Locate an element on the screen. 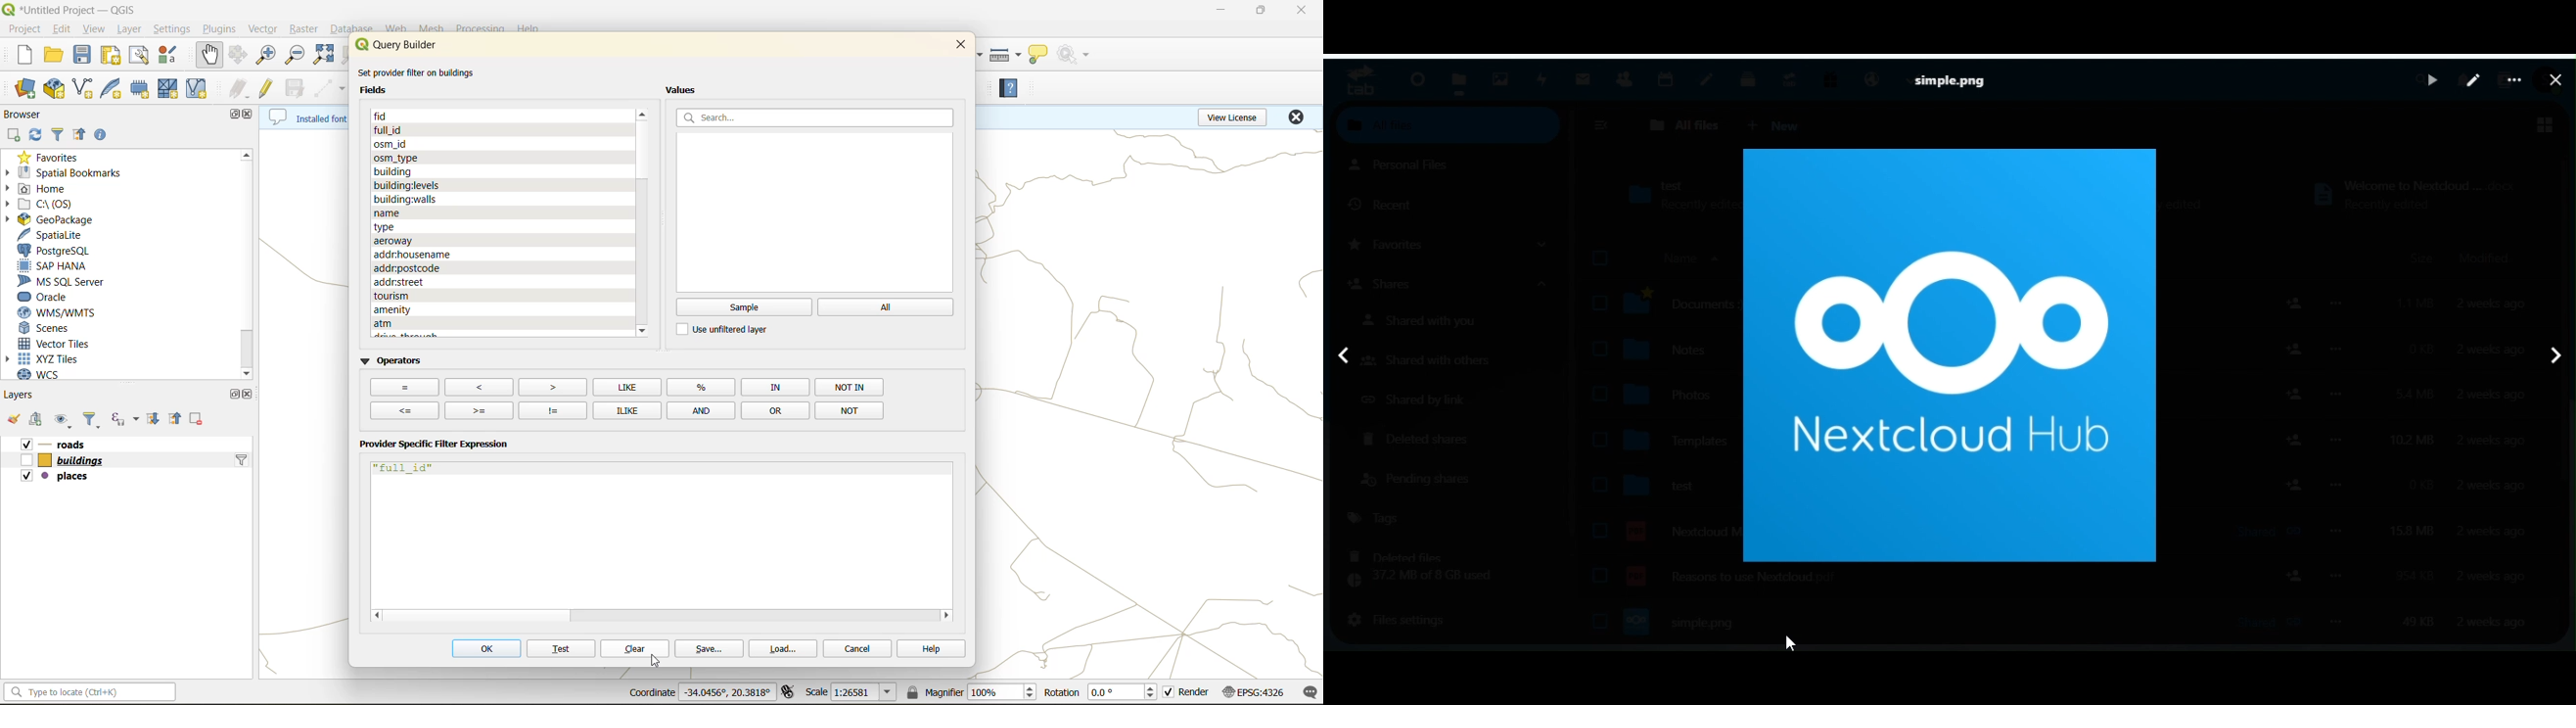 Image resolution: width=2576 pixels, height=728 pixels. Edit is located at coordinates (2473, 81).